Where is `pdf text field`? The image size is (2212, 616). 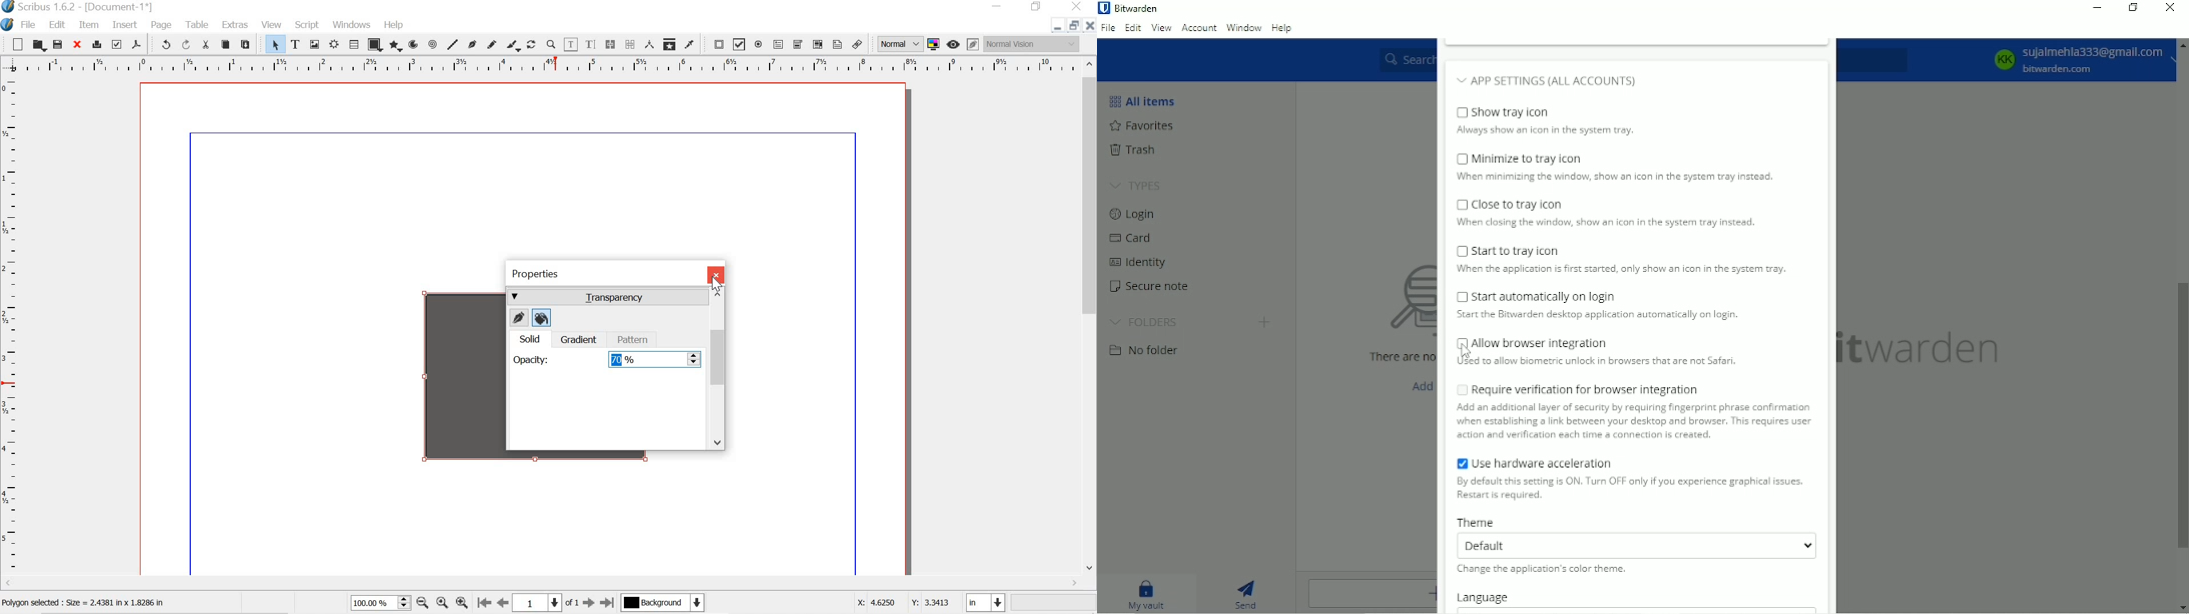 pdf text field is located at coordinates (779, 43).